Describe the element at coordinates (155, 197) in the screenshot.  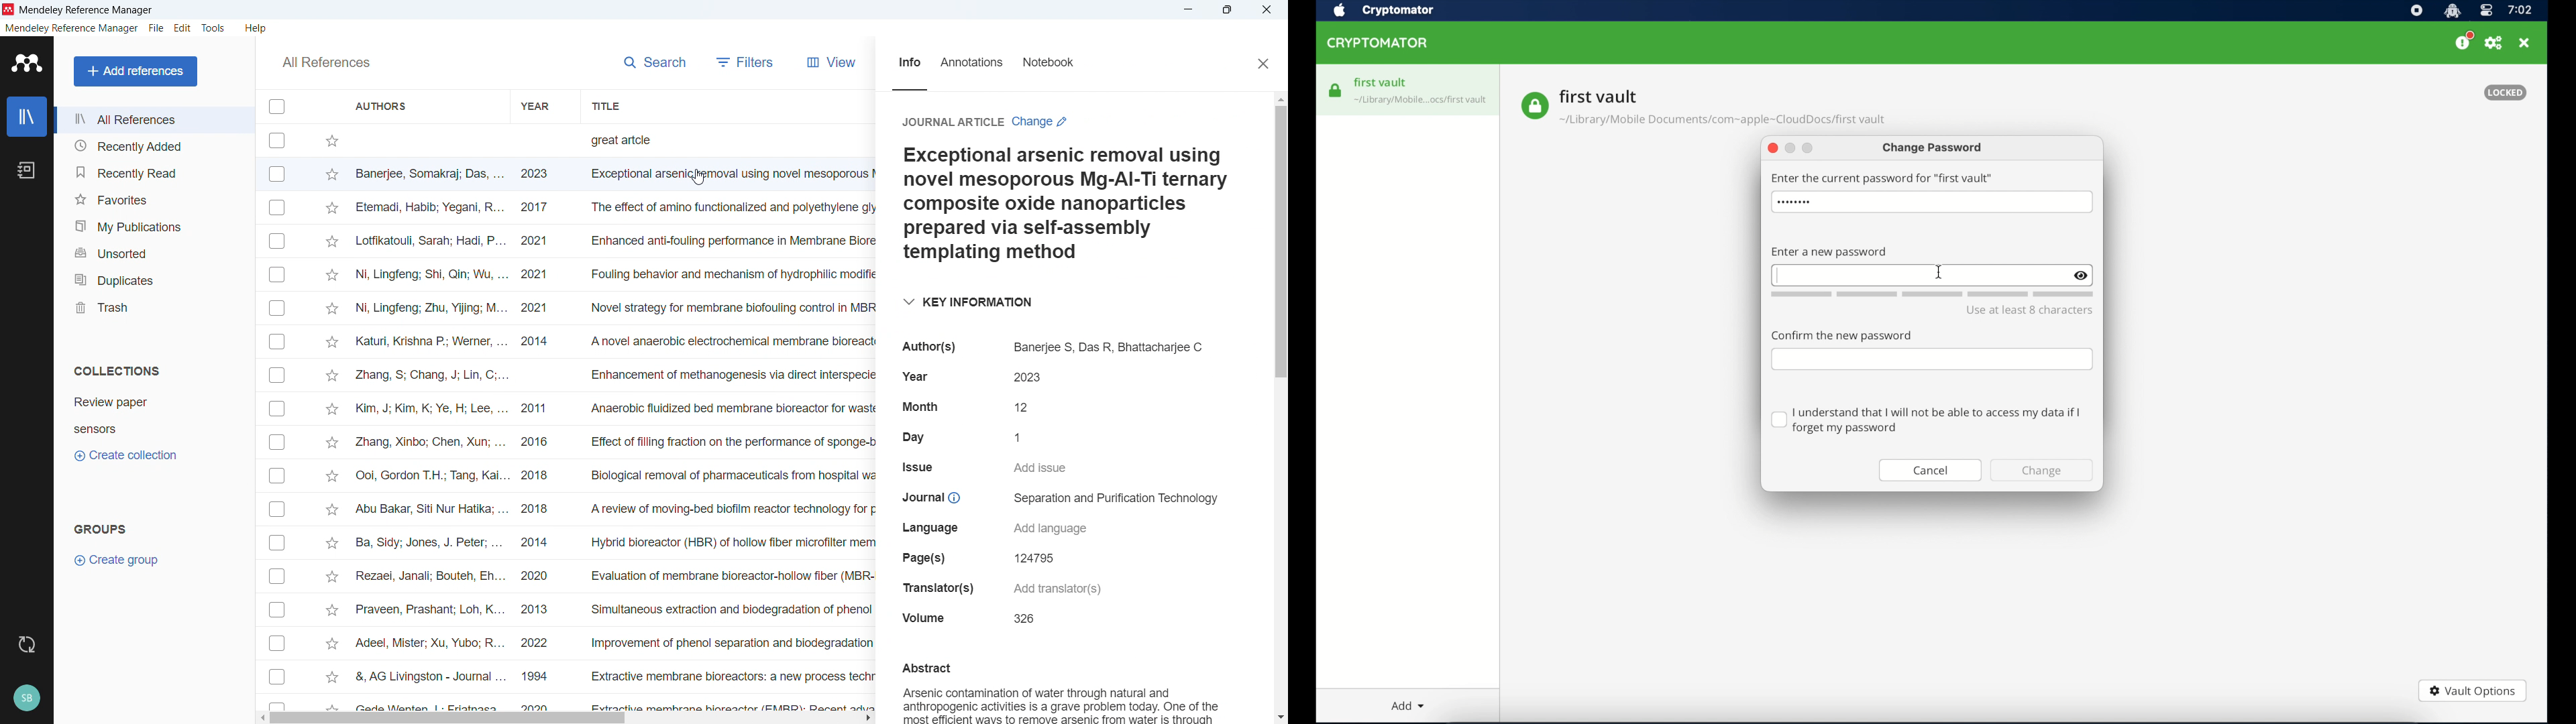
I see `Favourites ` at that location.